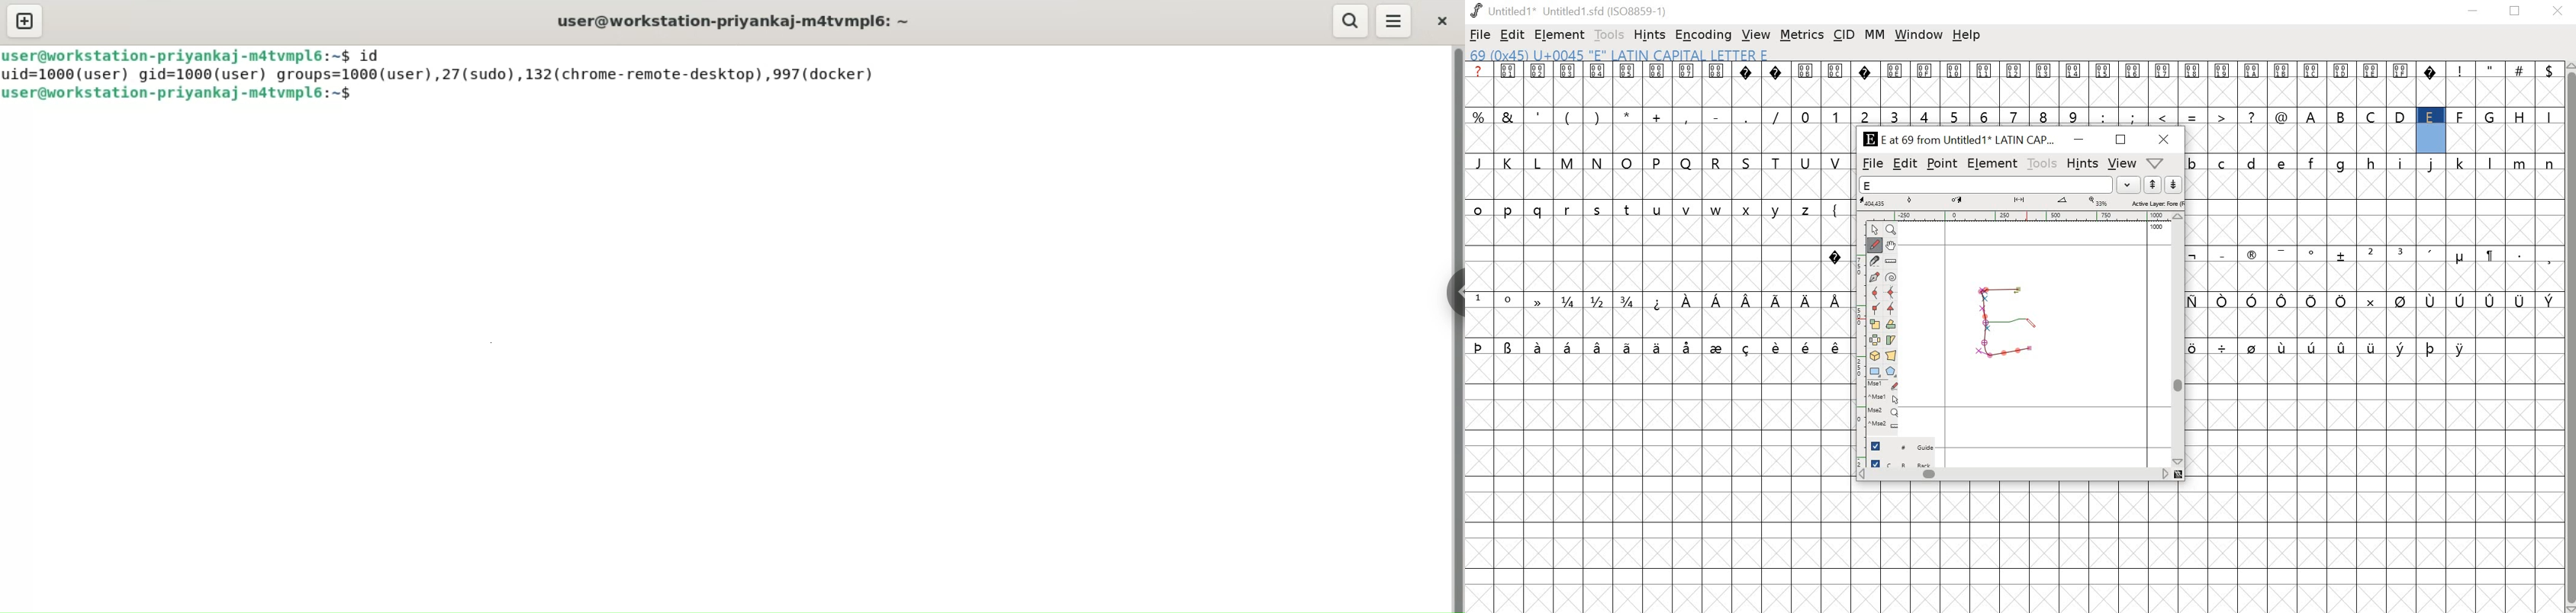  Describe the element at coordinates (2121, 164) in the screenshot. I see `view` at that location.